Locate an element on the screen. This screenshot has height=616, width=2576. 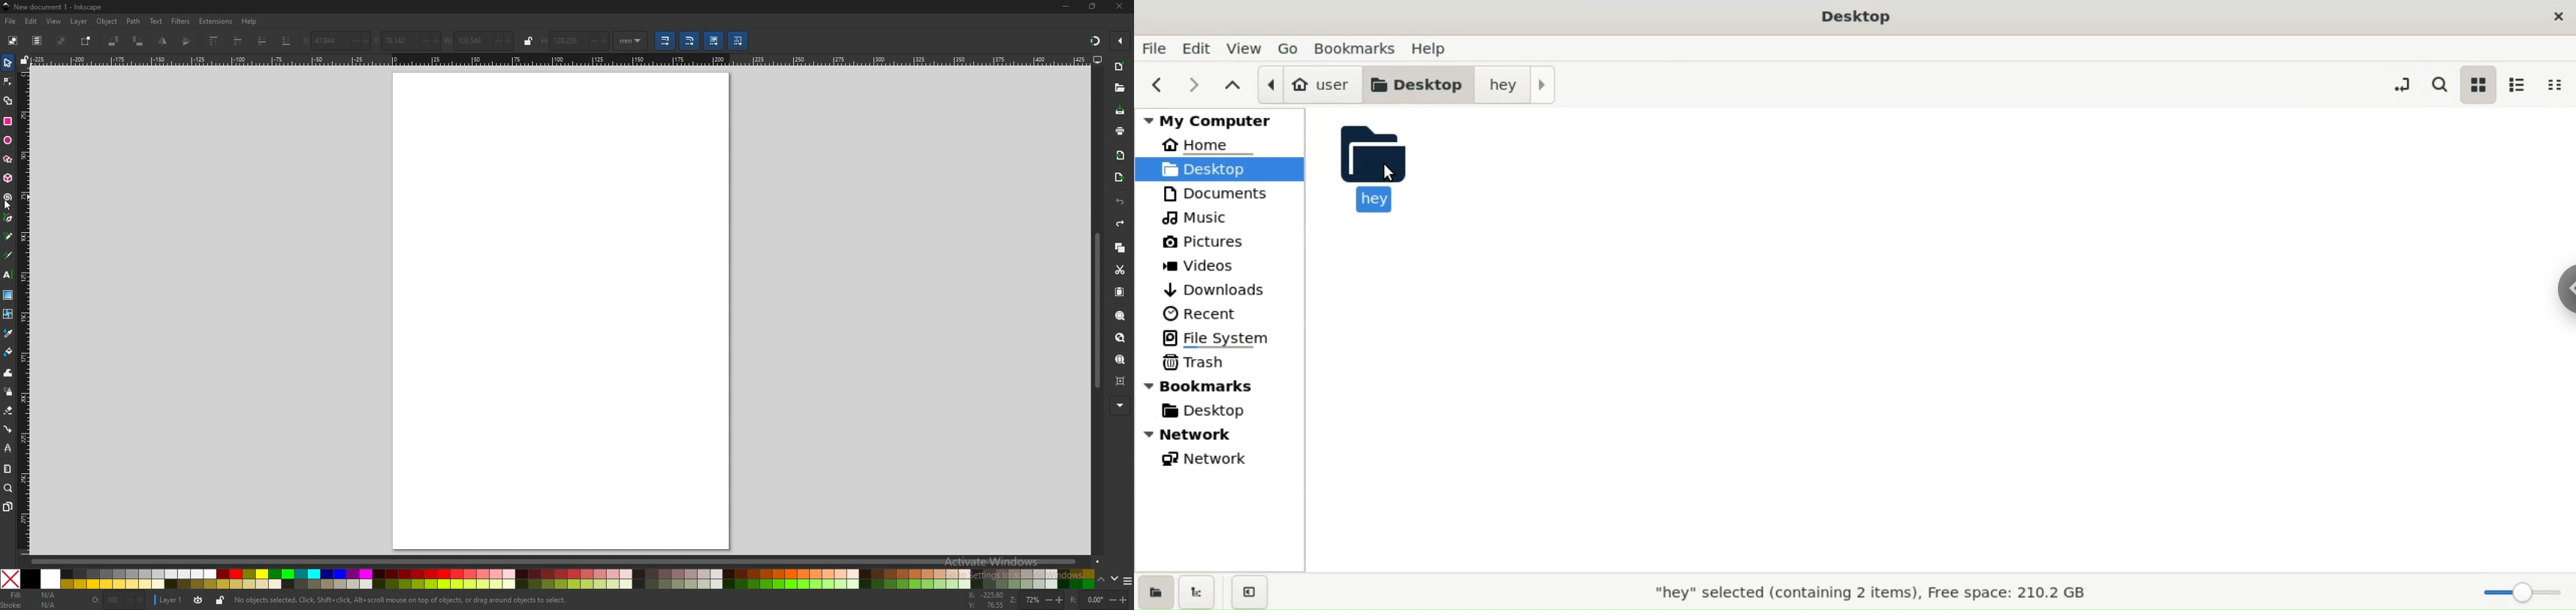
O: 100 is located at coordinates (117, 601).